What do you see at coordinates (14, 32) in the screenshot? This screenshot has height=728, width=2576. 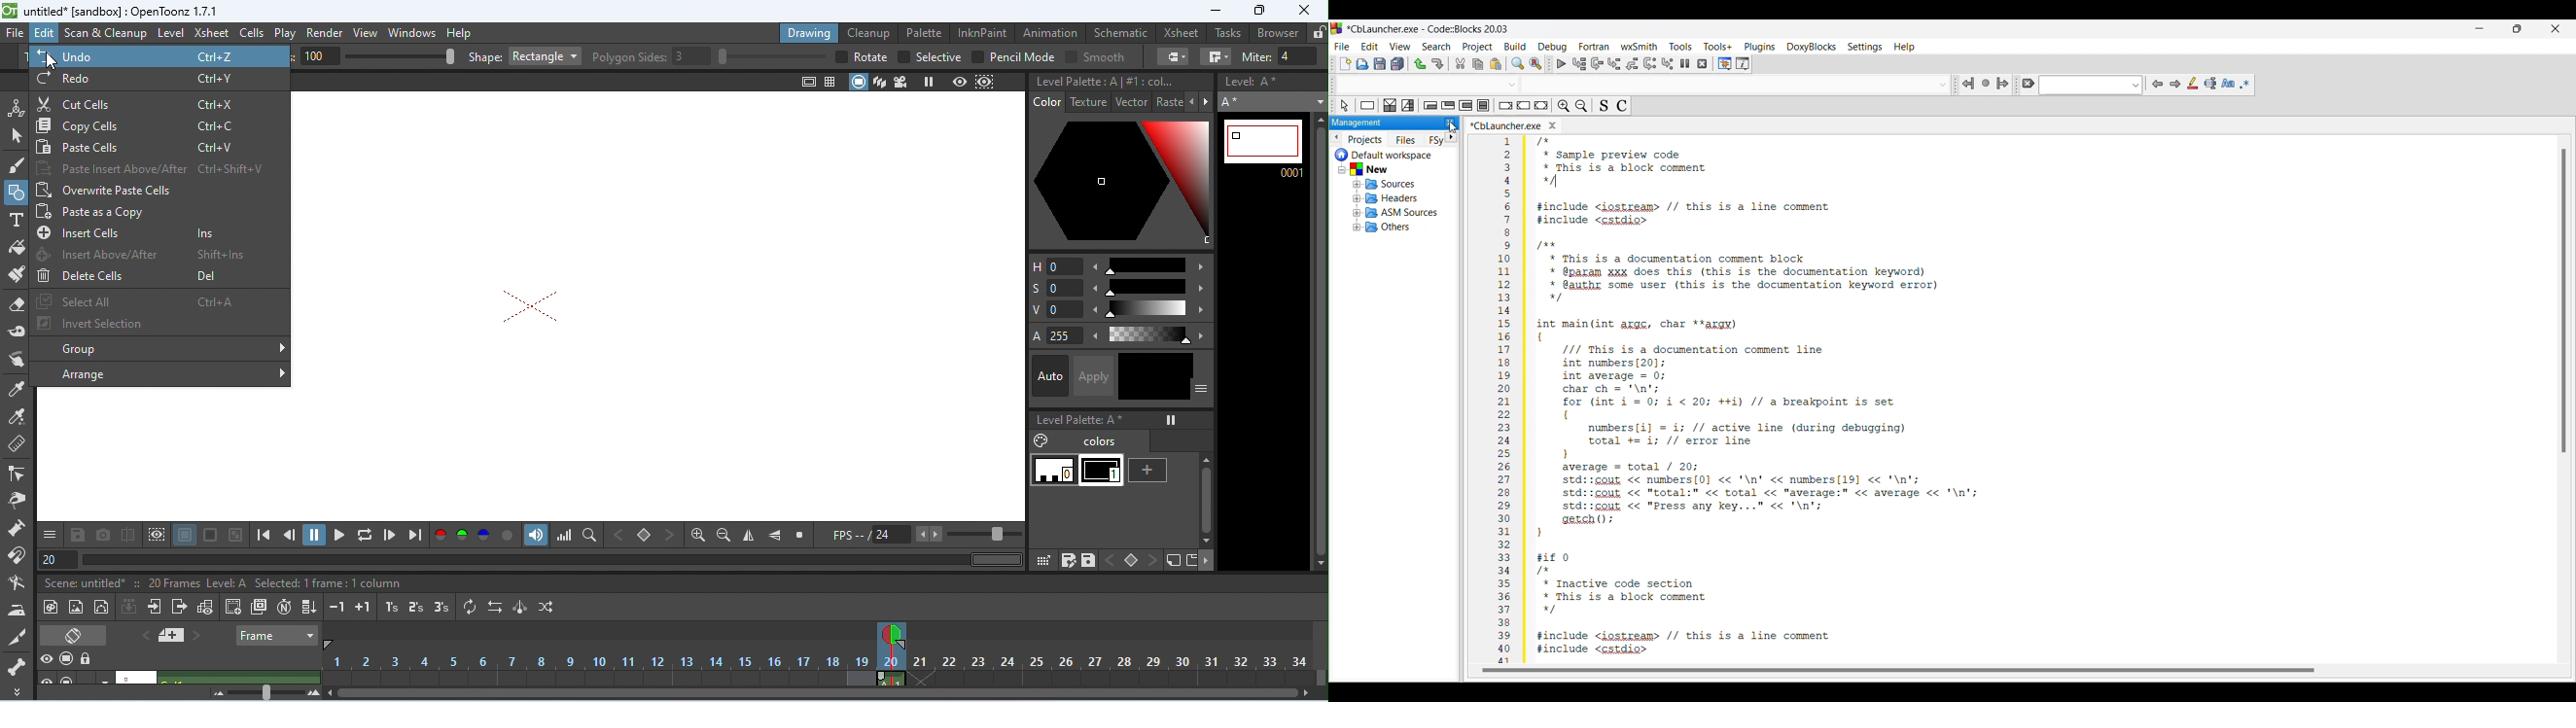 I see `file` at bounding box center [14, 32].